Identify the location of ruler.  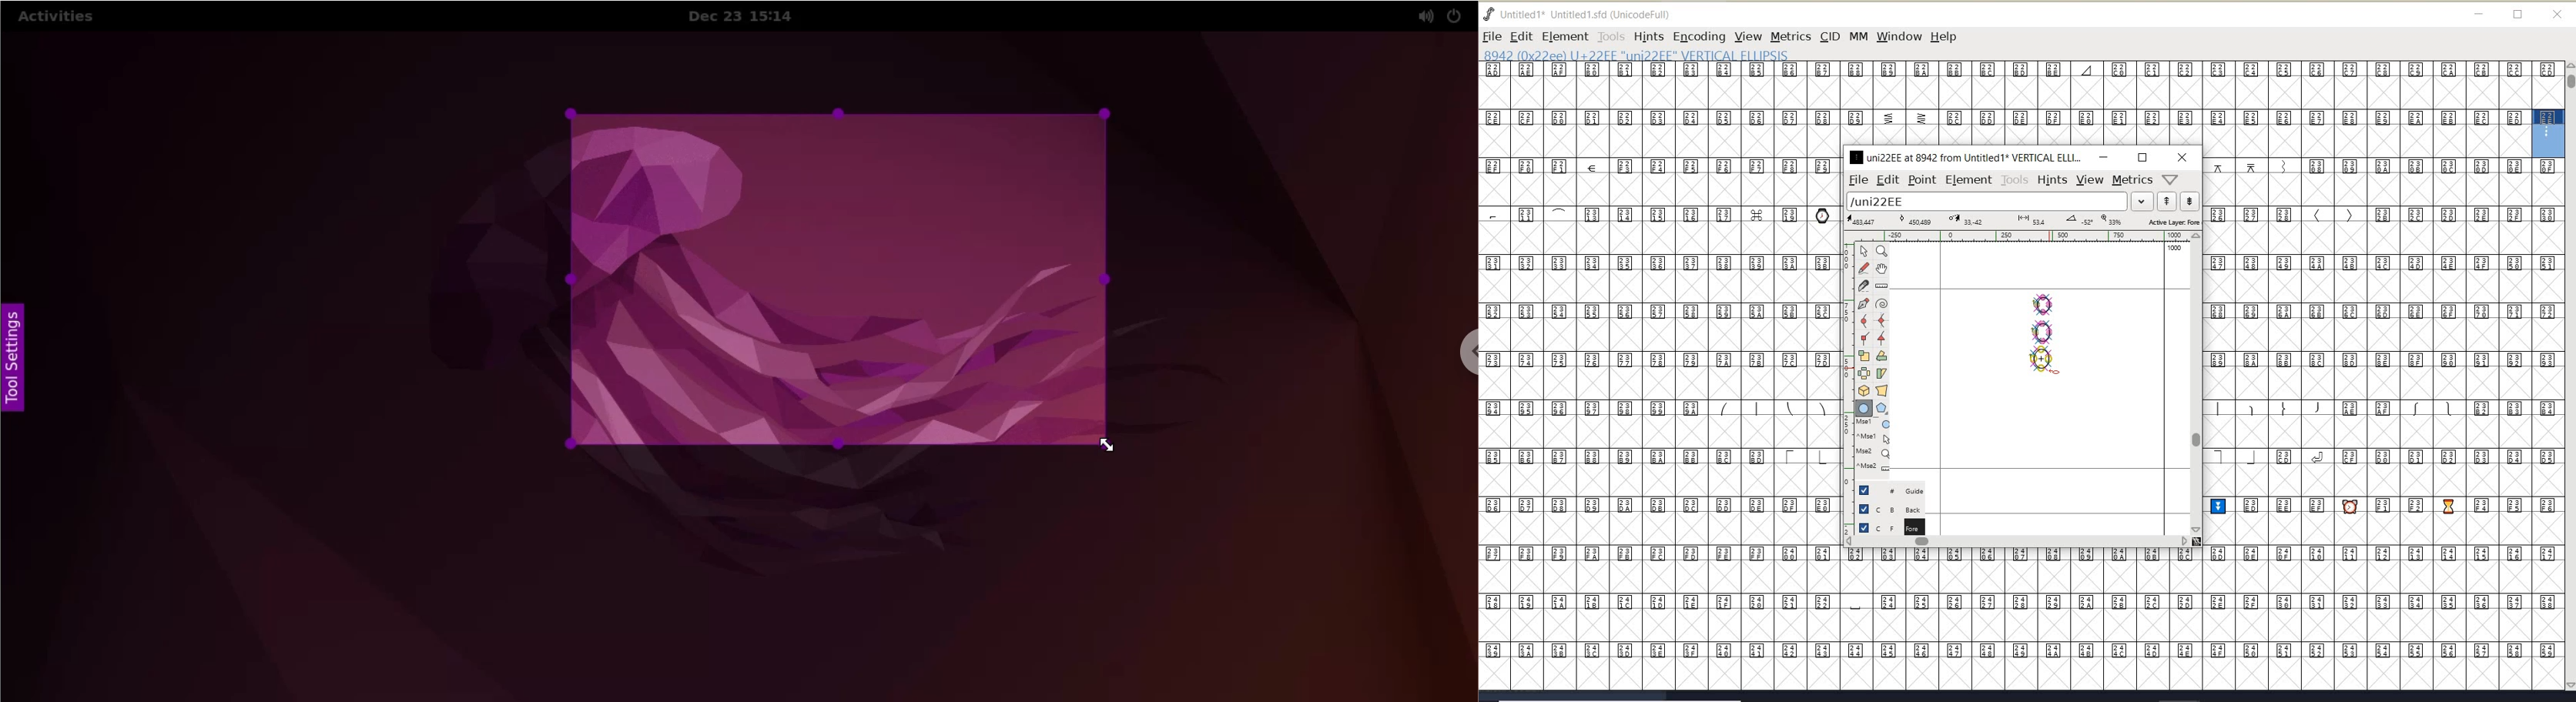
(2018, 237).